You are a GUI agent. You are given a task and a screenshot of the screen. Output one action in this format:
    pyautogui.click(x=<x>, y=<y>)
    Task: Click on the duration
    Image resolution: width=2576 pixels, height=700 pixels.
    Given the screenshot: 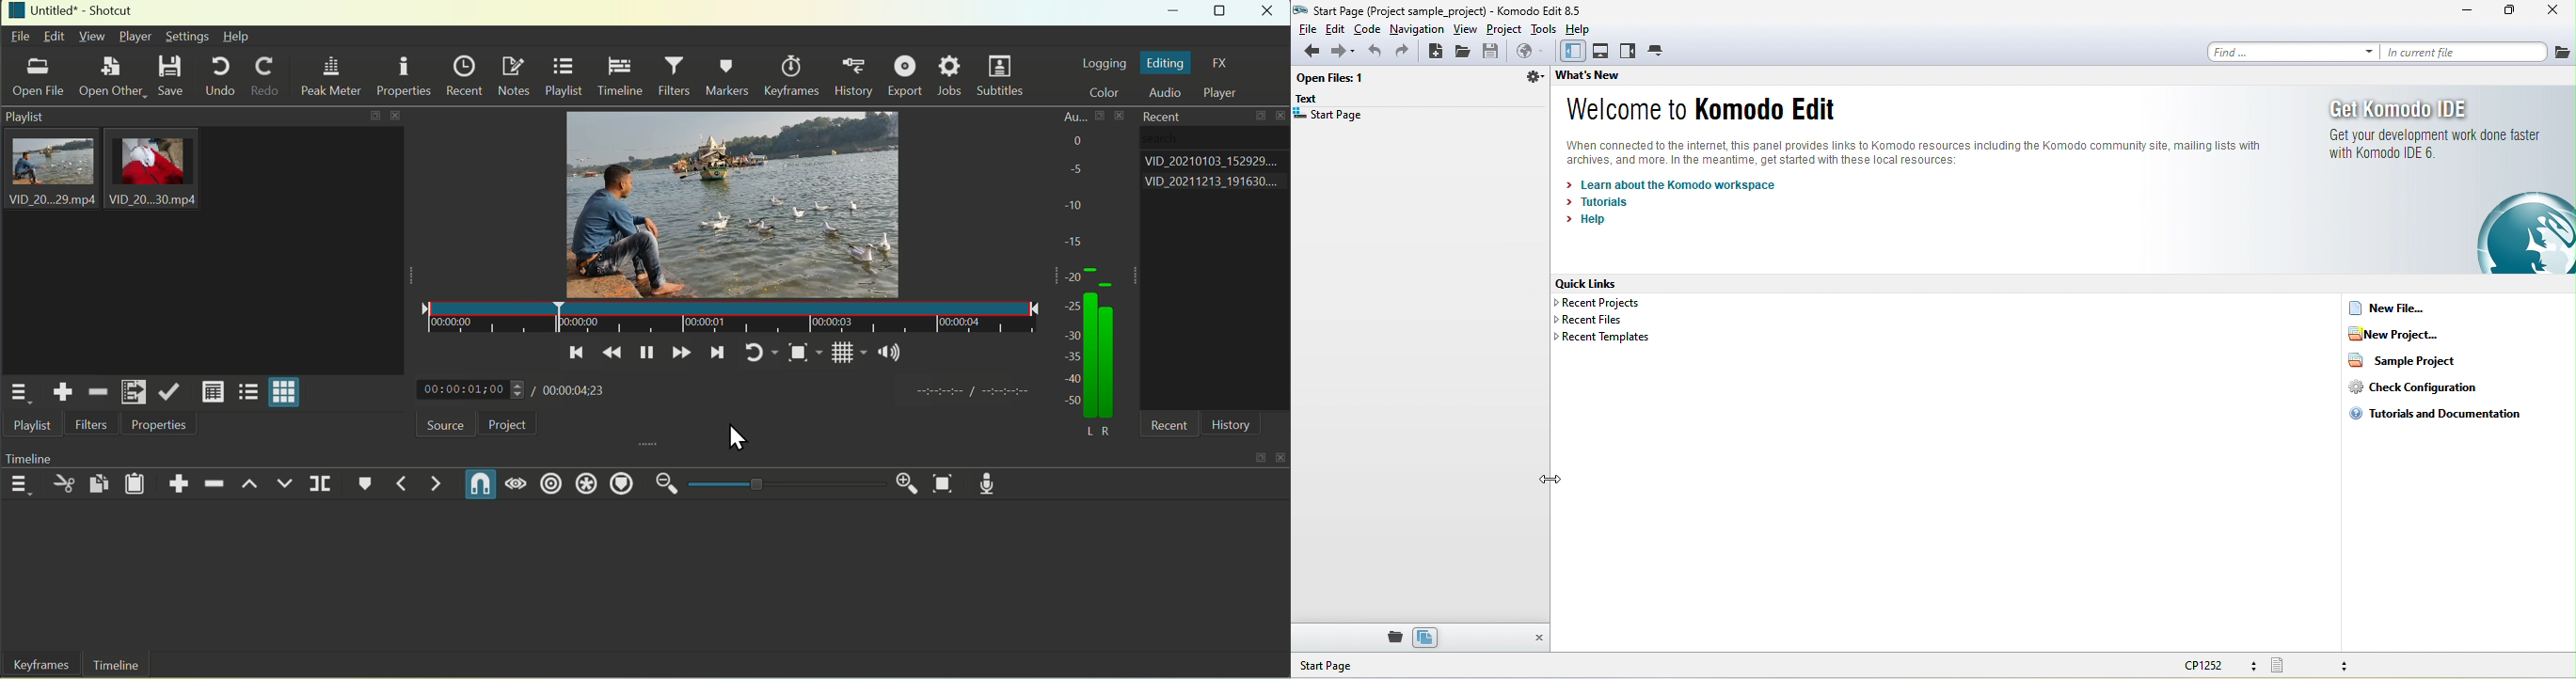 What is the action you would take?
    pyautogui.click(x=970, y=393)
    